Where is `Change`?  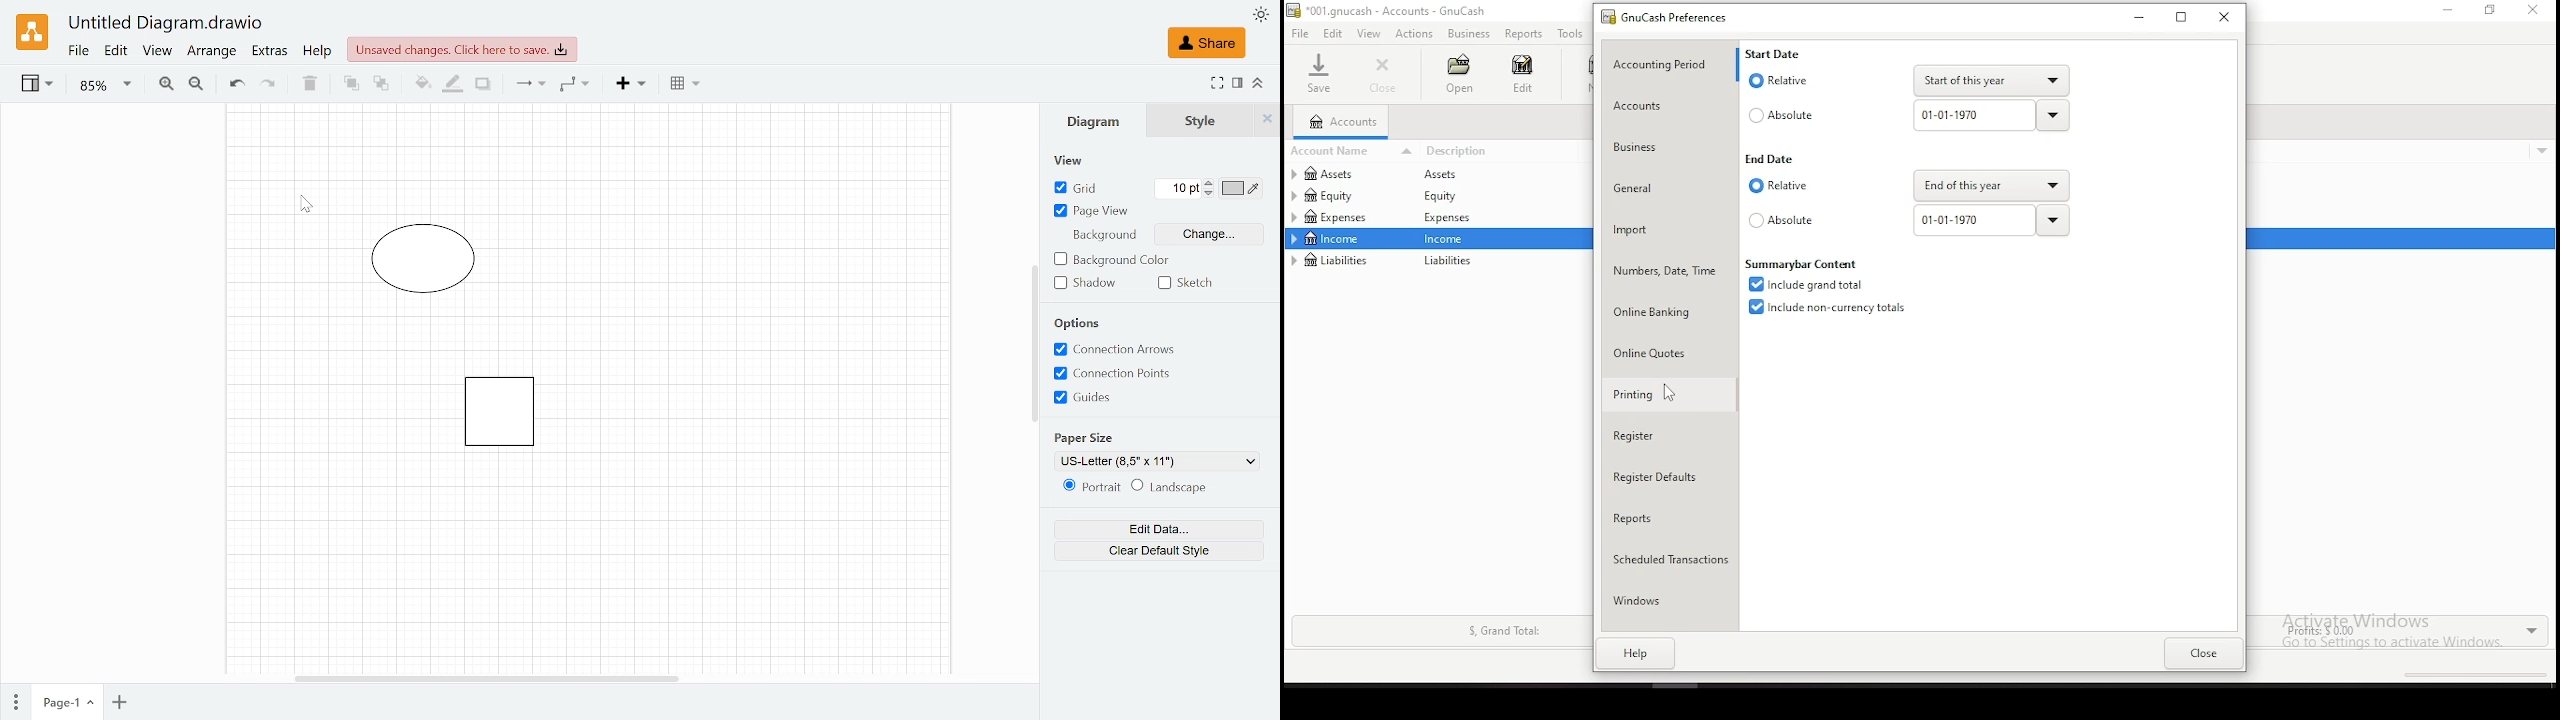 Change is located at coordinates (1210, 233).